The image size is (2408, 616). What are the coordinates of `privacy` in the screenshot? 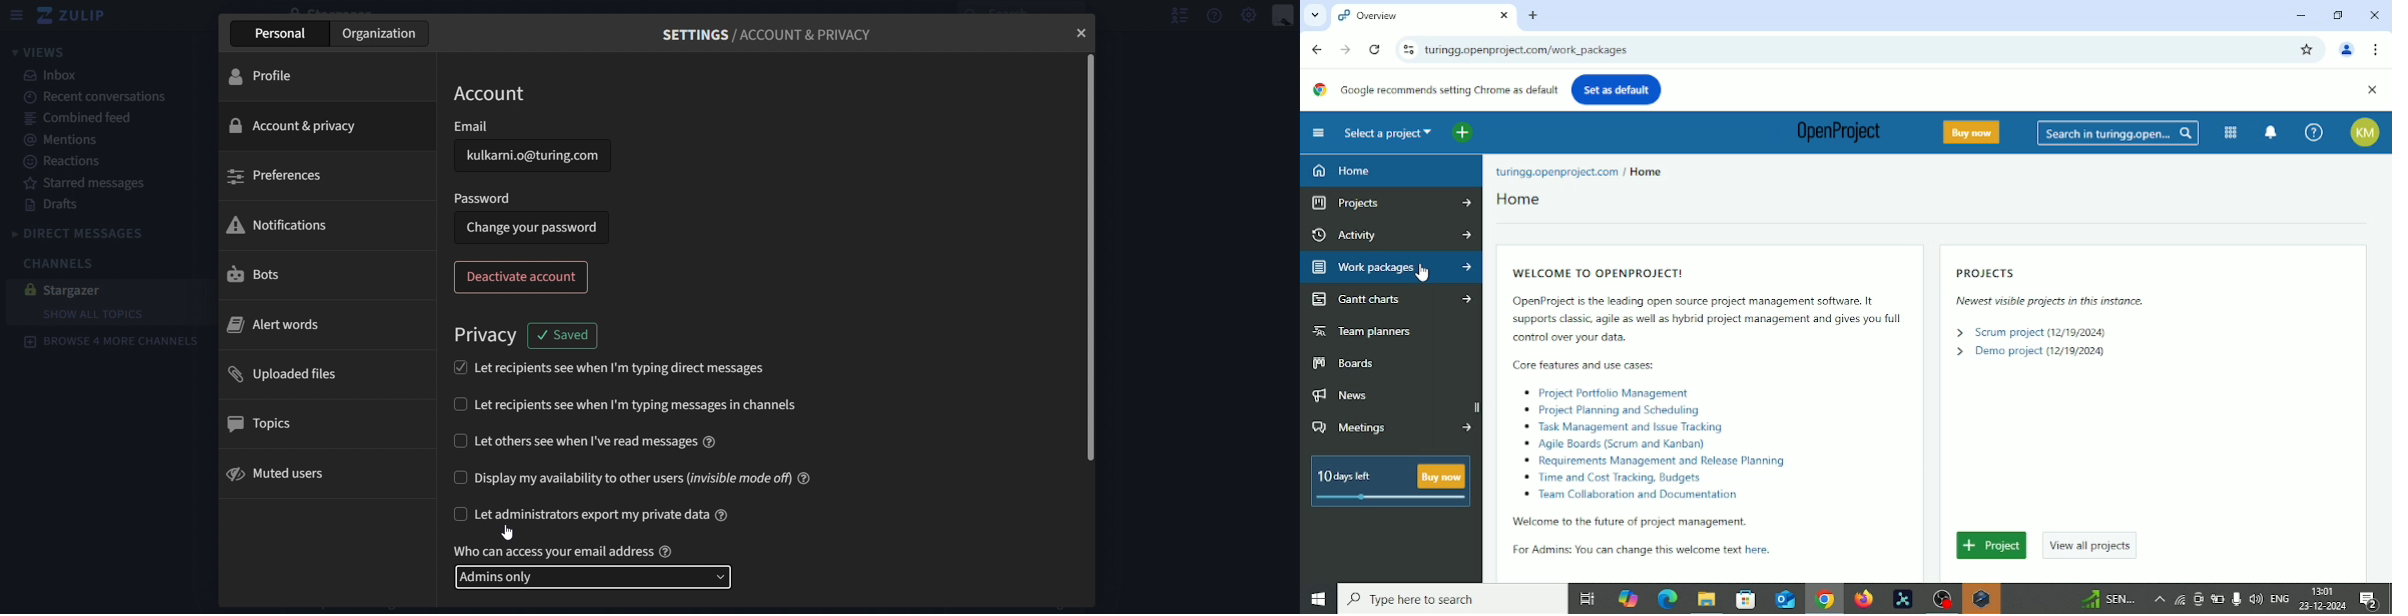 It's located at (489, 336).